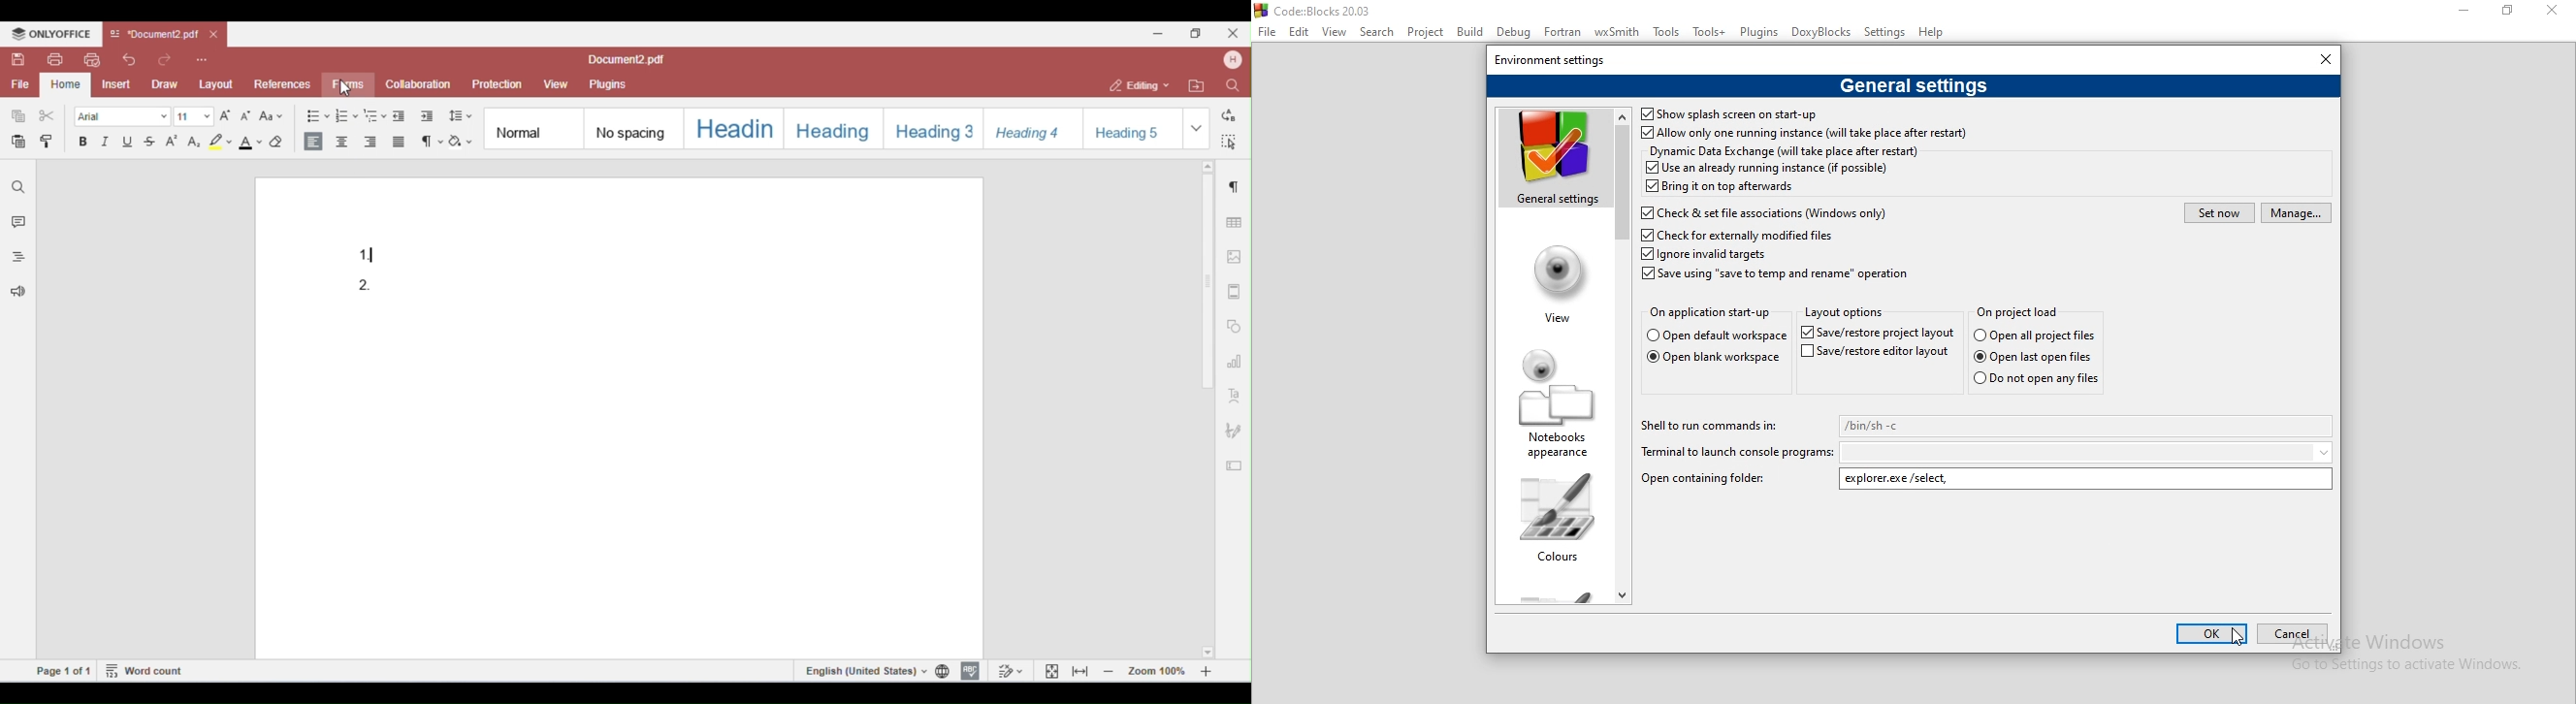 The image size is (2576, 728). What do you see at coordinates (1709, 33) in the screenshot?
I see `Tools+` at bounding box center [1709, 33].